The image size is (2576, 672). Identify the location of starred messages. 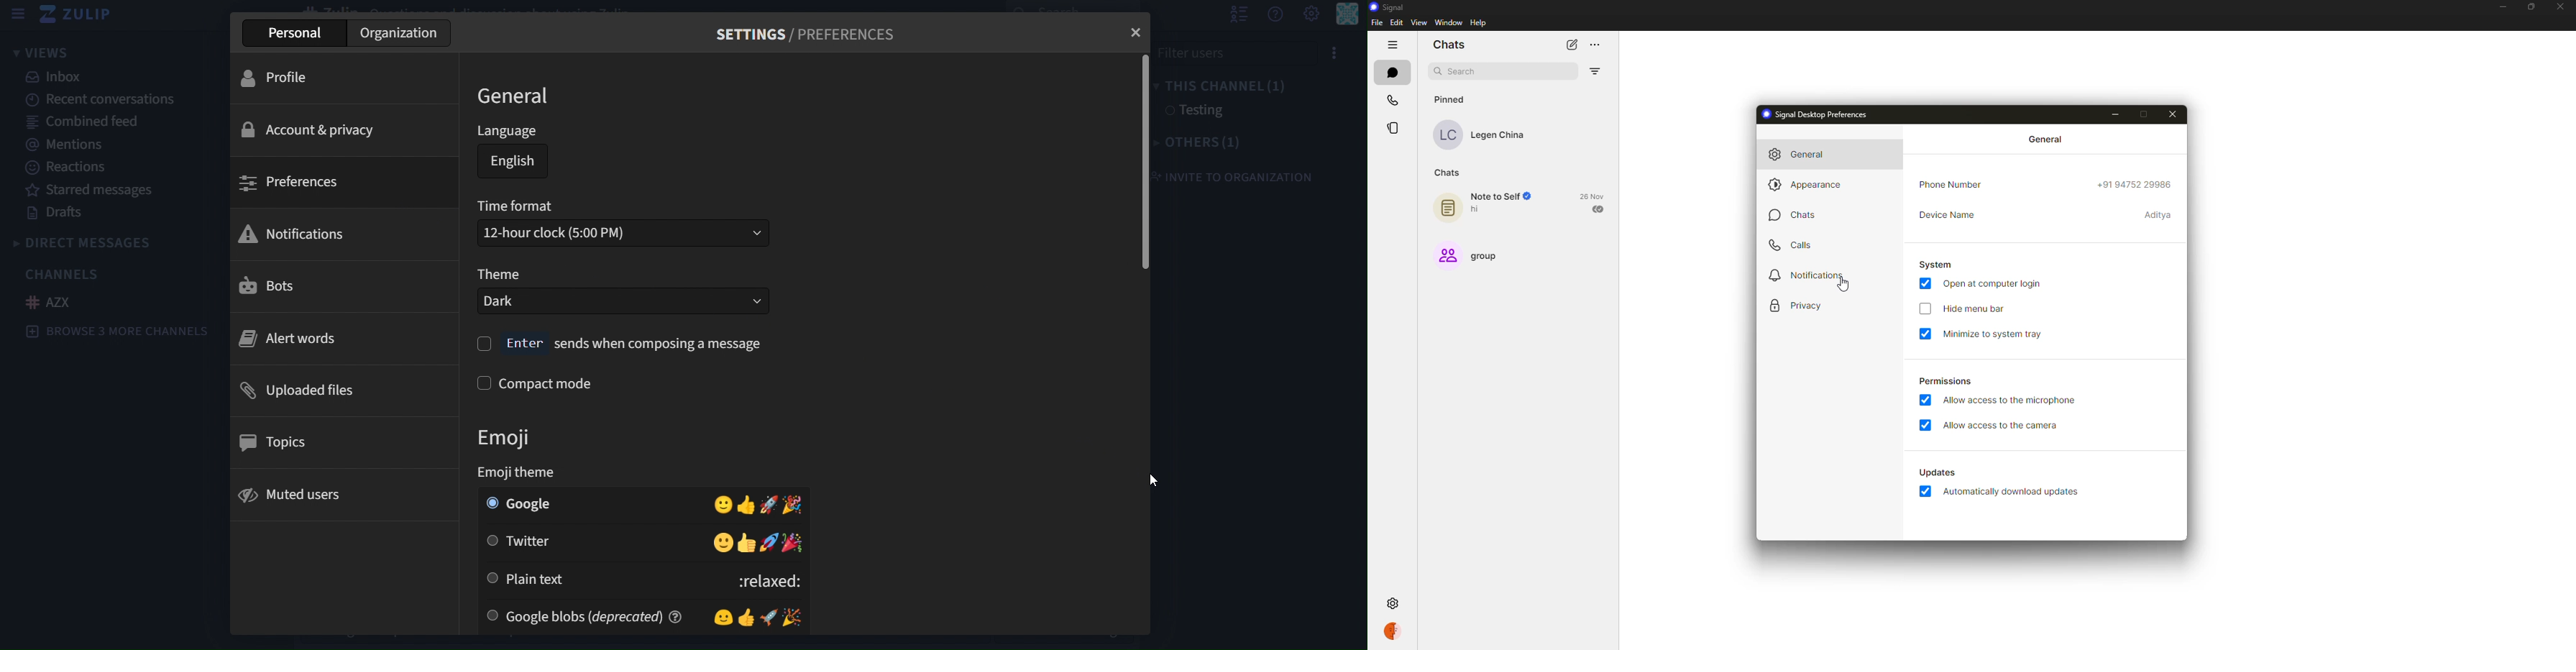
(88, 189).